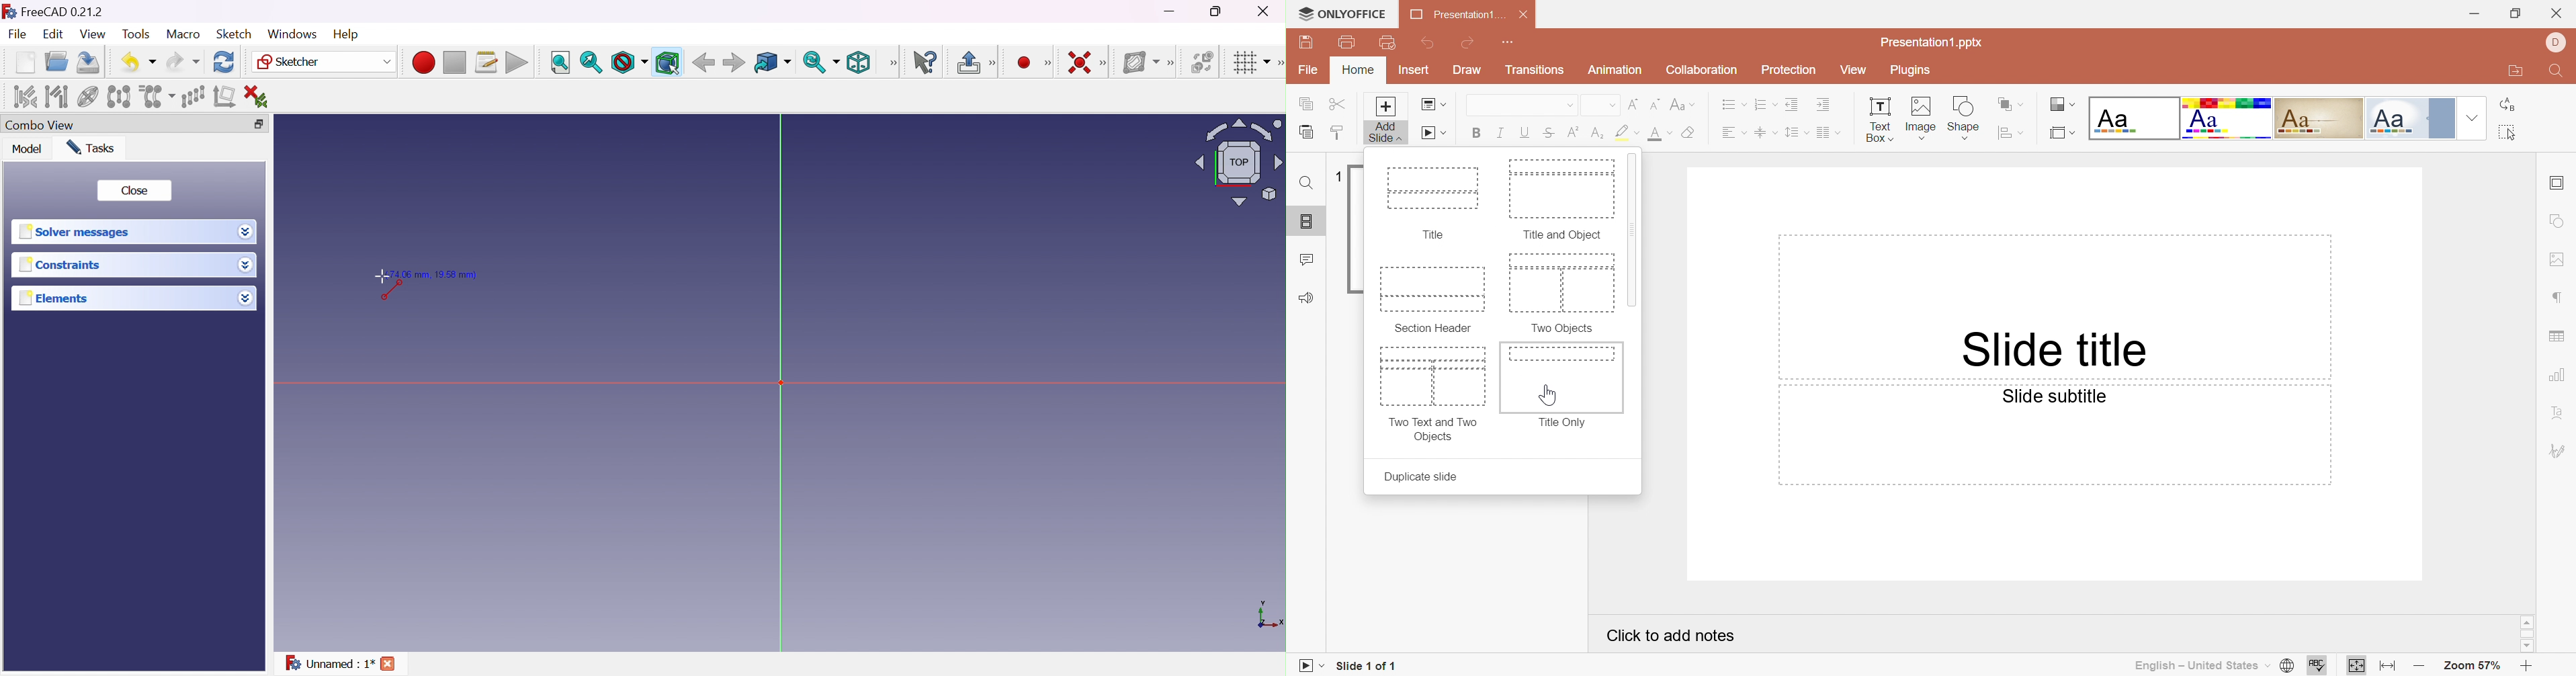  Describe the element at coordinates (1612, 105) in the screenshot. I see `Drop Down` at that location.